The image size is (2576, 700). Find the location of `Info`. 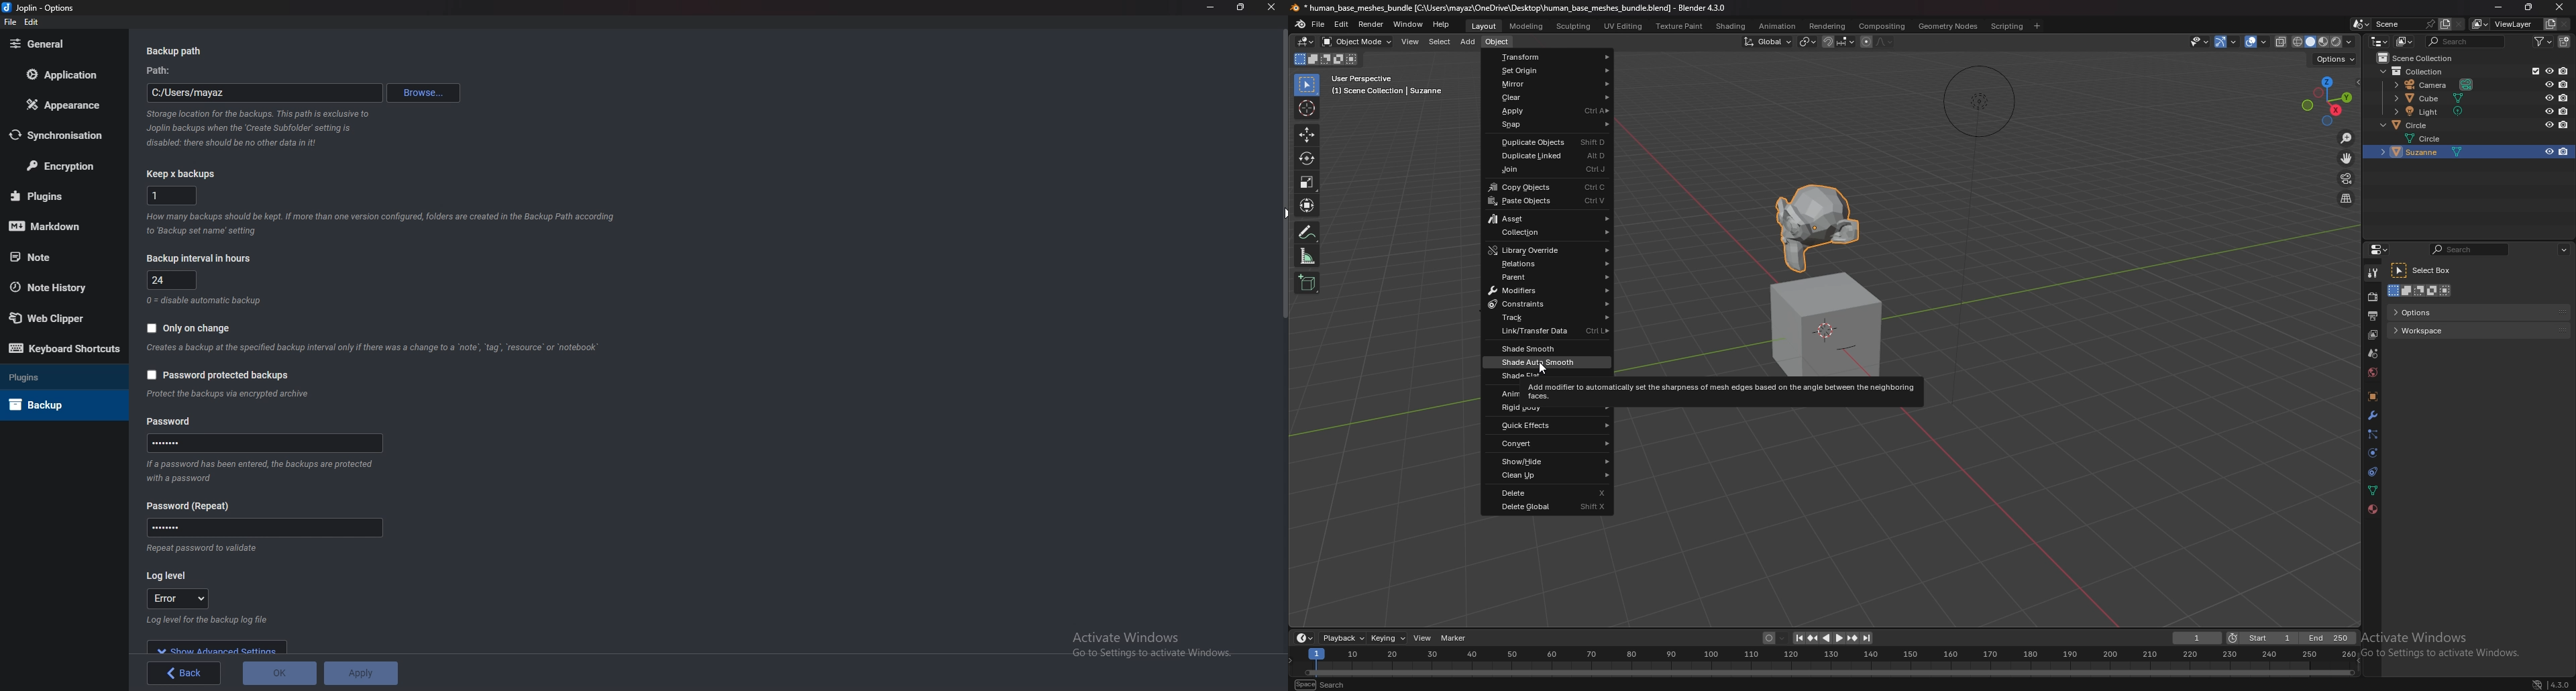

Info is located at coordinates (374, 348).